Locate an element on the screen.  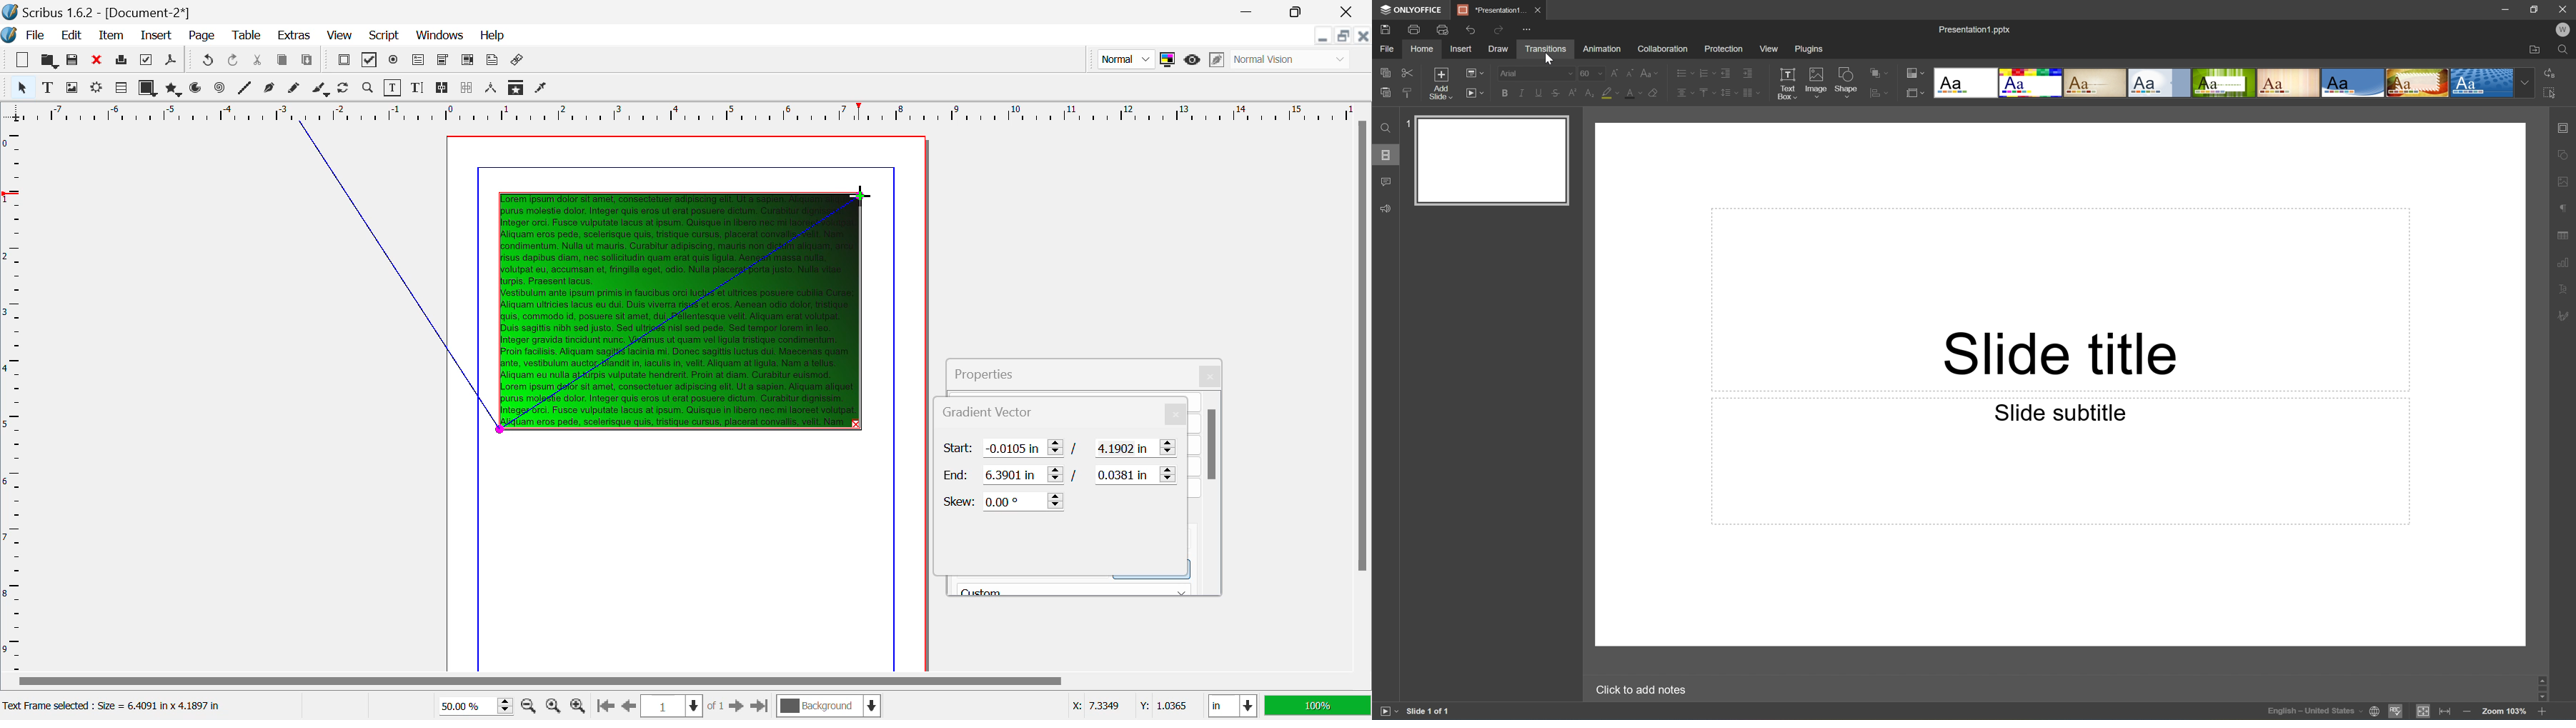
Pdf Radio Button is located at coordinates (394, 61).